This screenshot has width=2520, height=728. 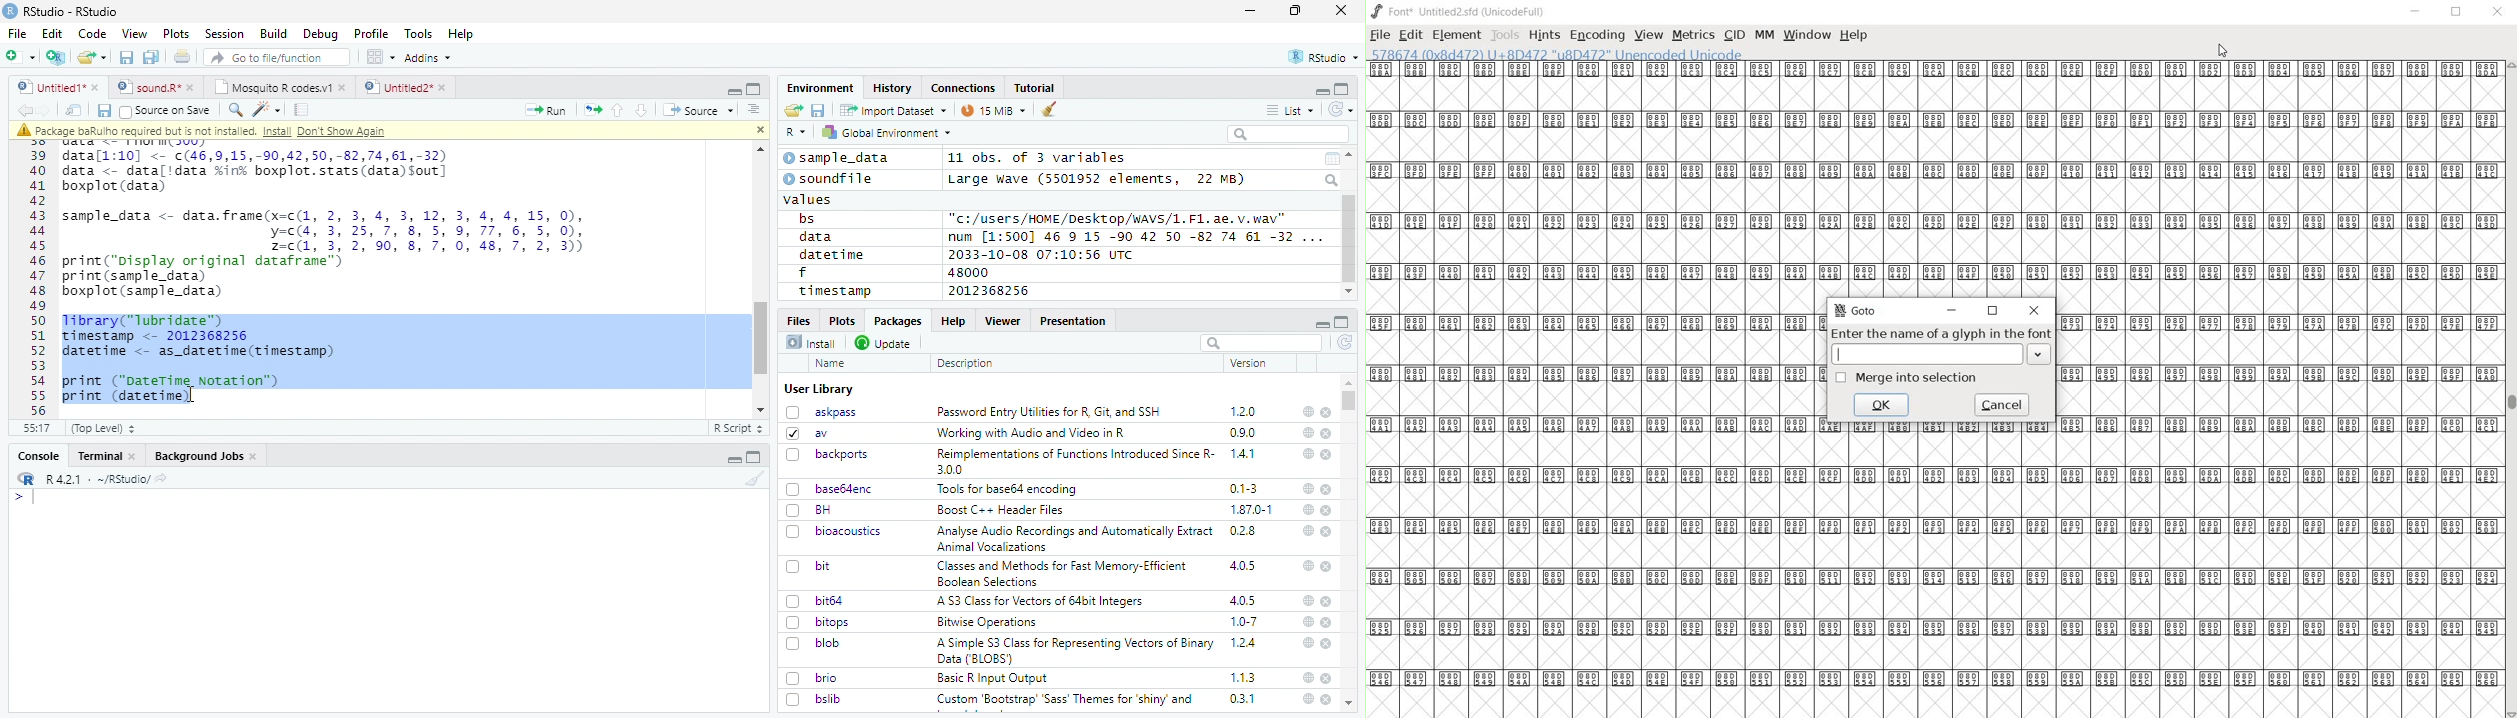 I want to click on Addins, so click(x=428, y=58).